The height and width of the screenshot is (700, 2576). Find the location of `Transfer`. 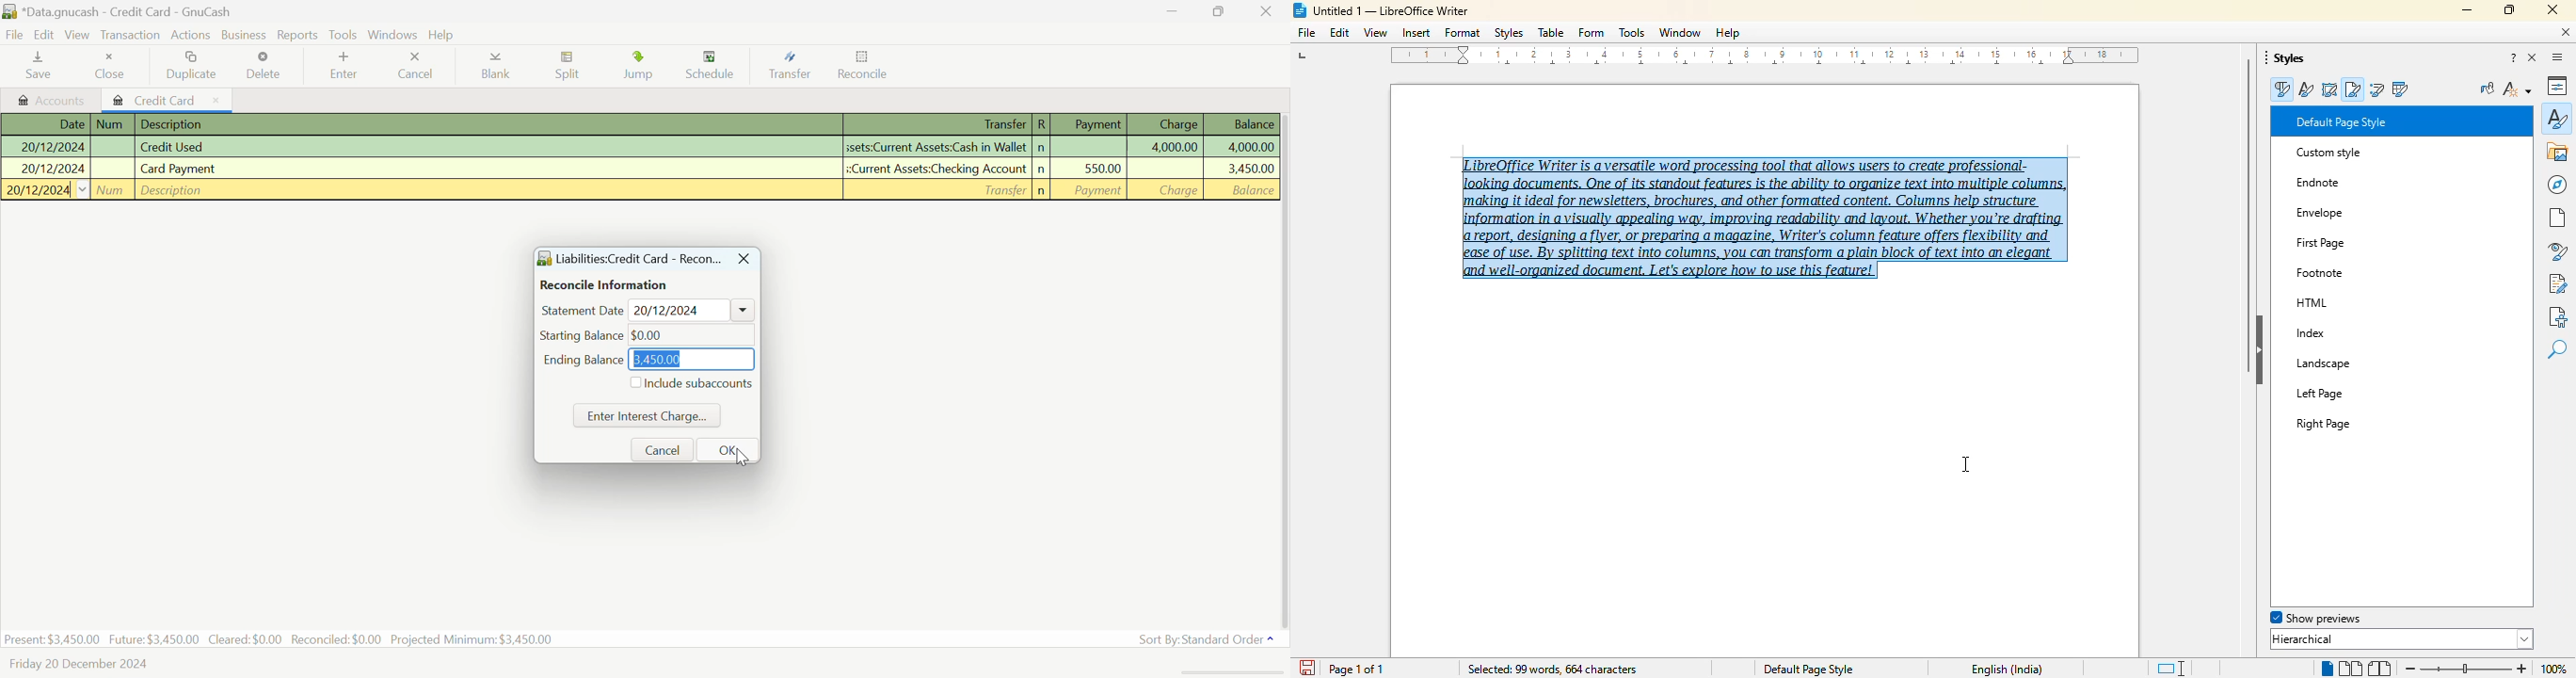

Transfer is located at coordinates (787, 69).